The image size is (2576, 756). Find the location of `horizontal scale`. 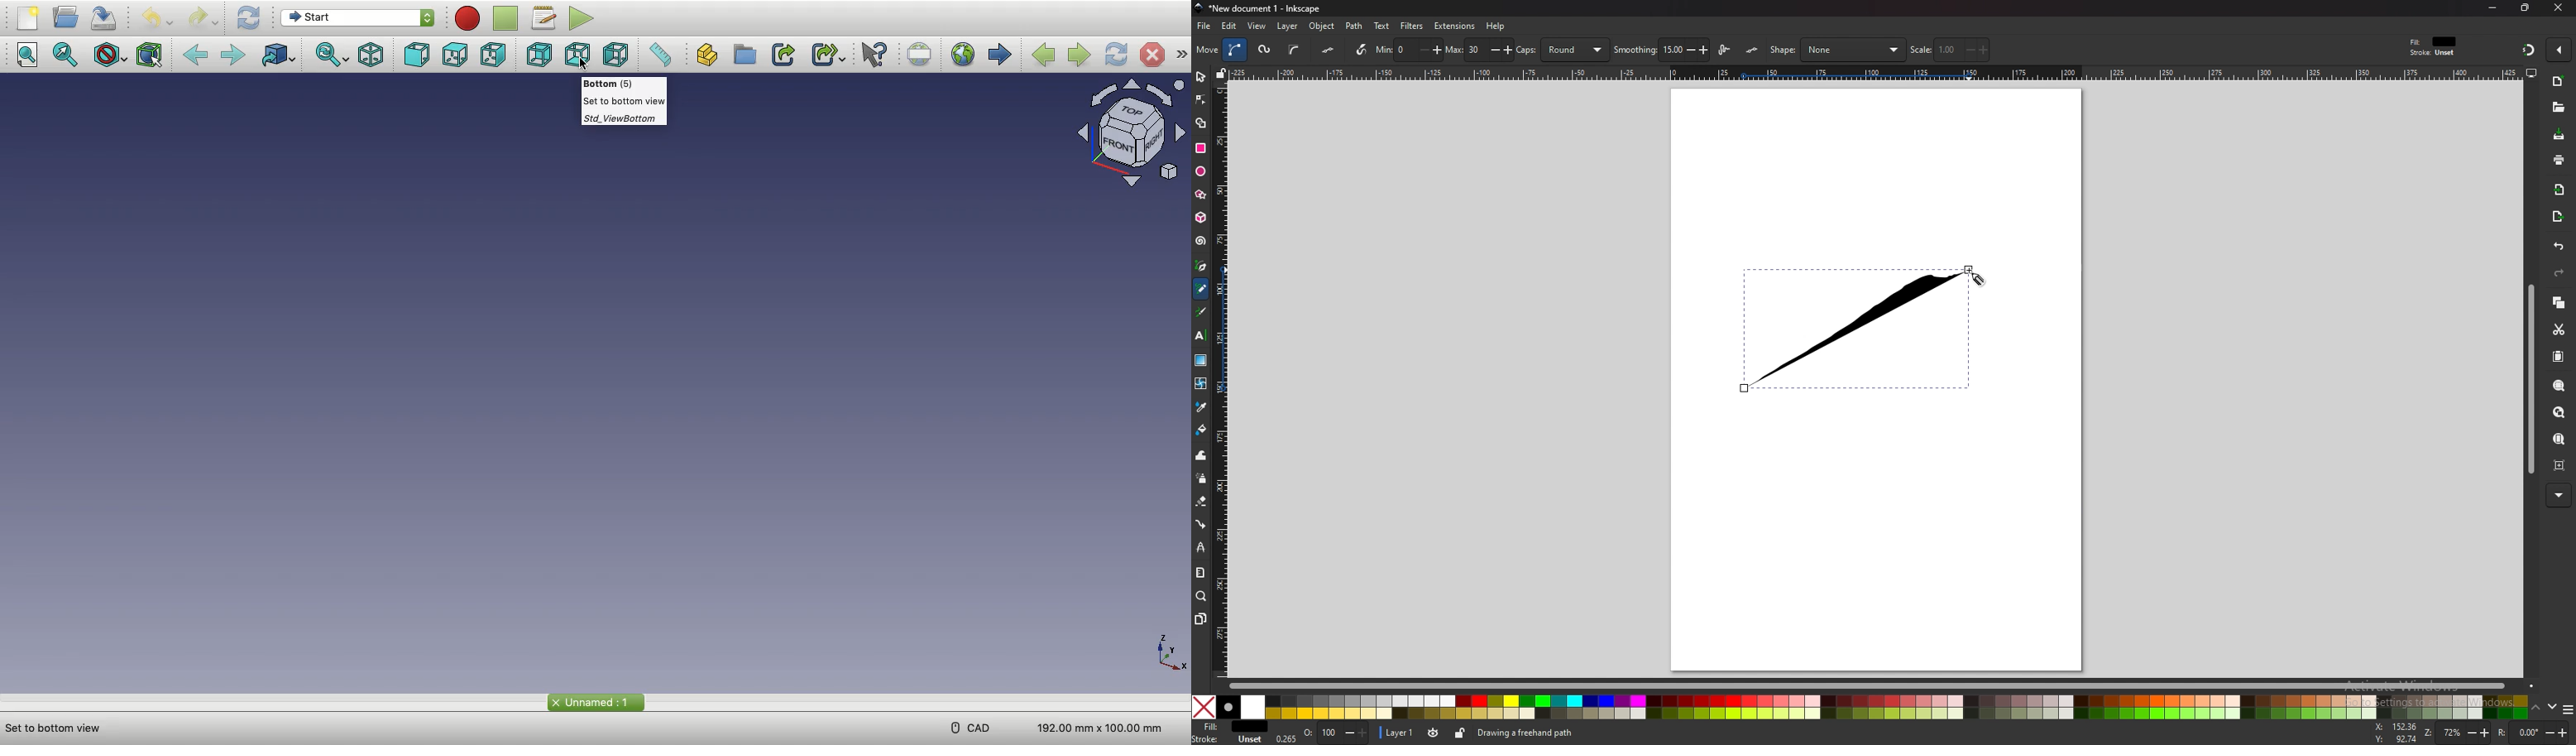

horizontal scale is located at coordinates (1875, 74).